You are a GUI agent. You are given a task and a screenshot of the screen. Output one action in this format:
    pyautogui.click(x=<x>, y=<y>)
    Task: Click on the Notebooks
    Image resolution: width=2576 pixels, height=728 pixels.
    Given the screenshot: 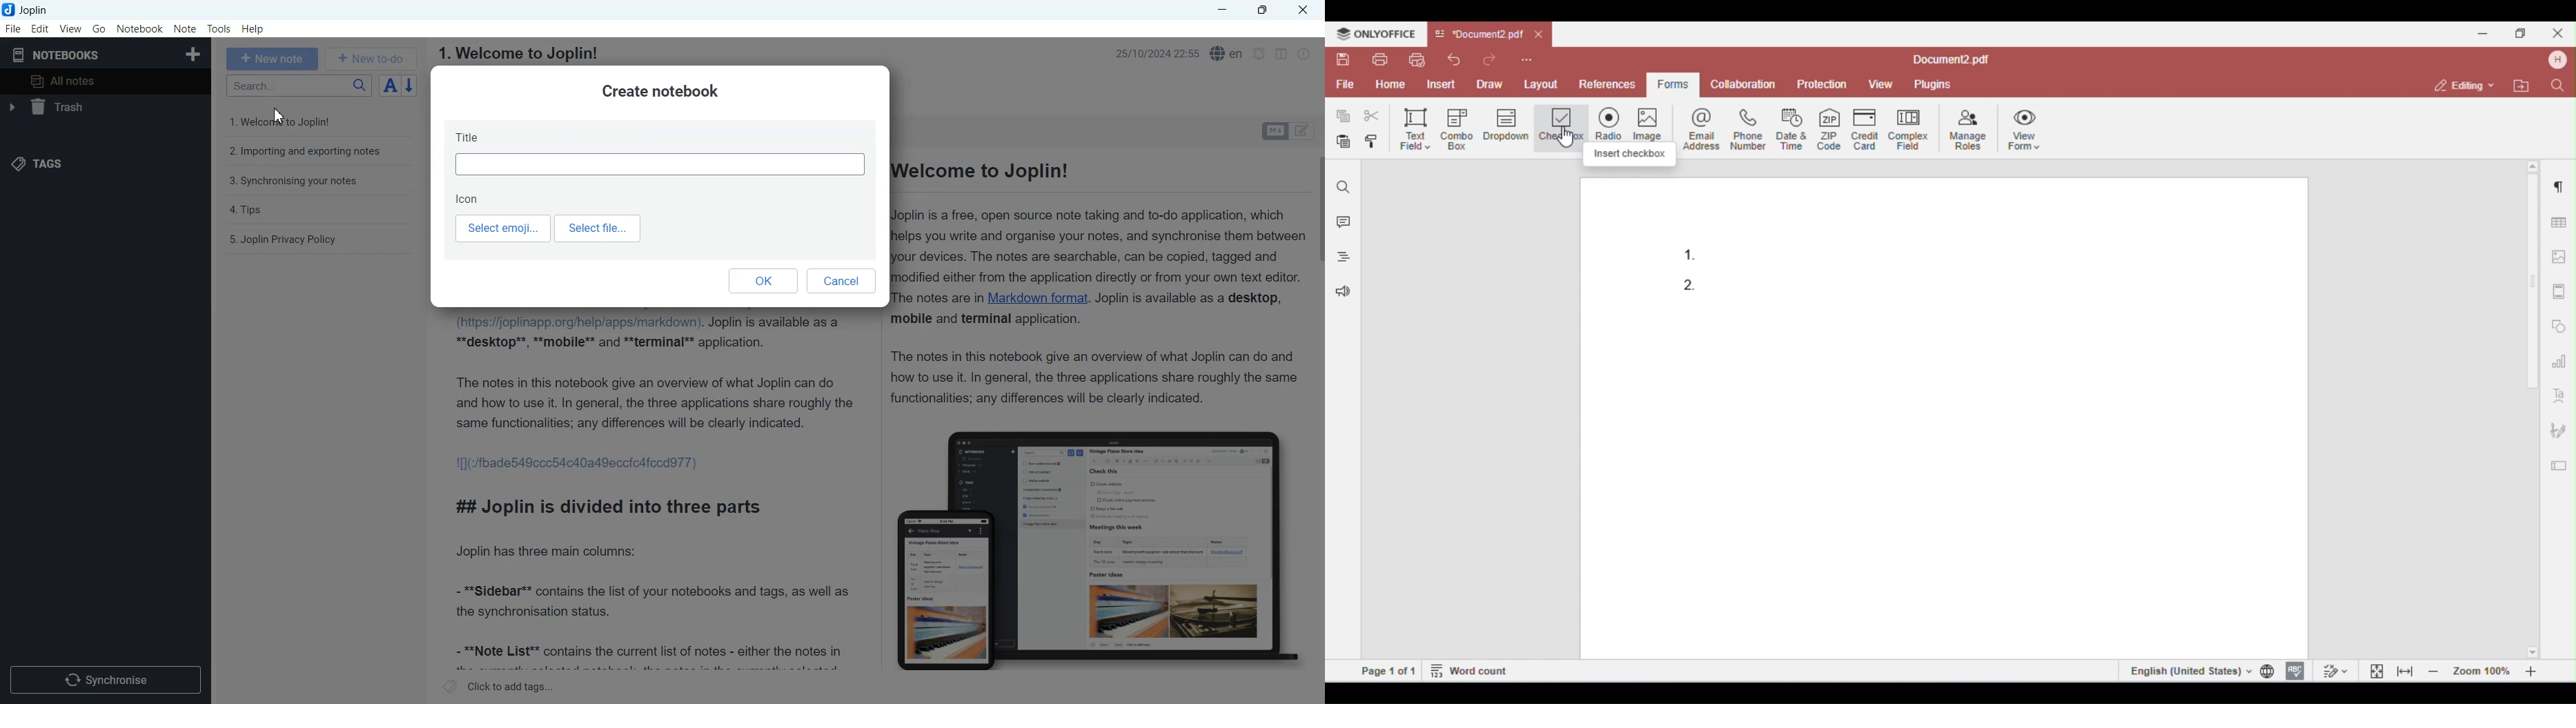 What is the action you would take?
    pyautogui.click(x=56, y=55)
    